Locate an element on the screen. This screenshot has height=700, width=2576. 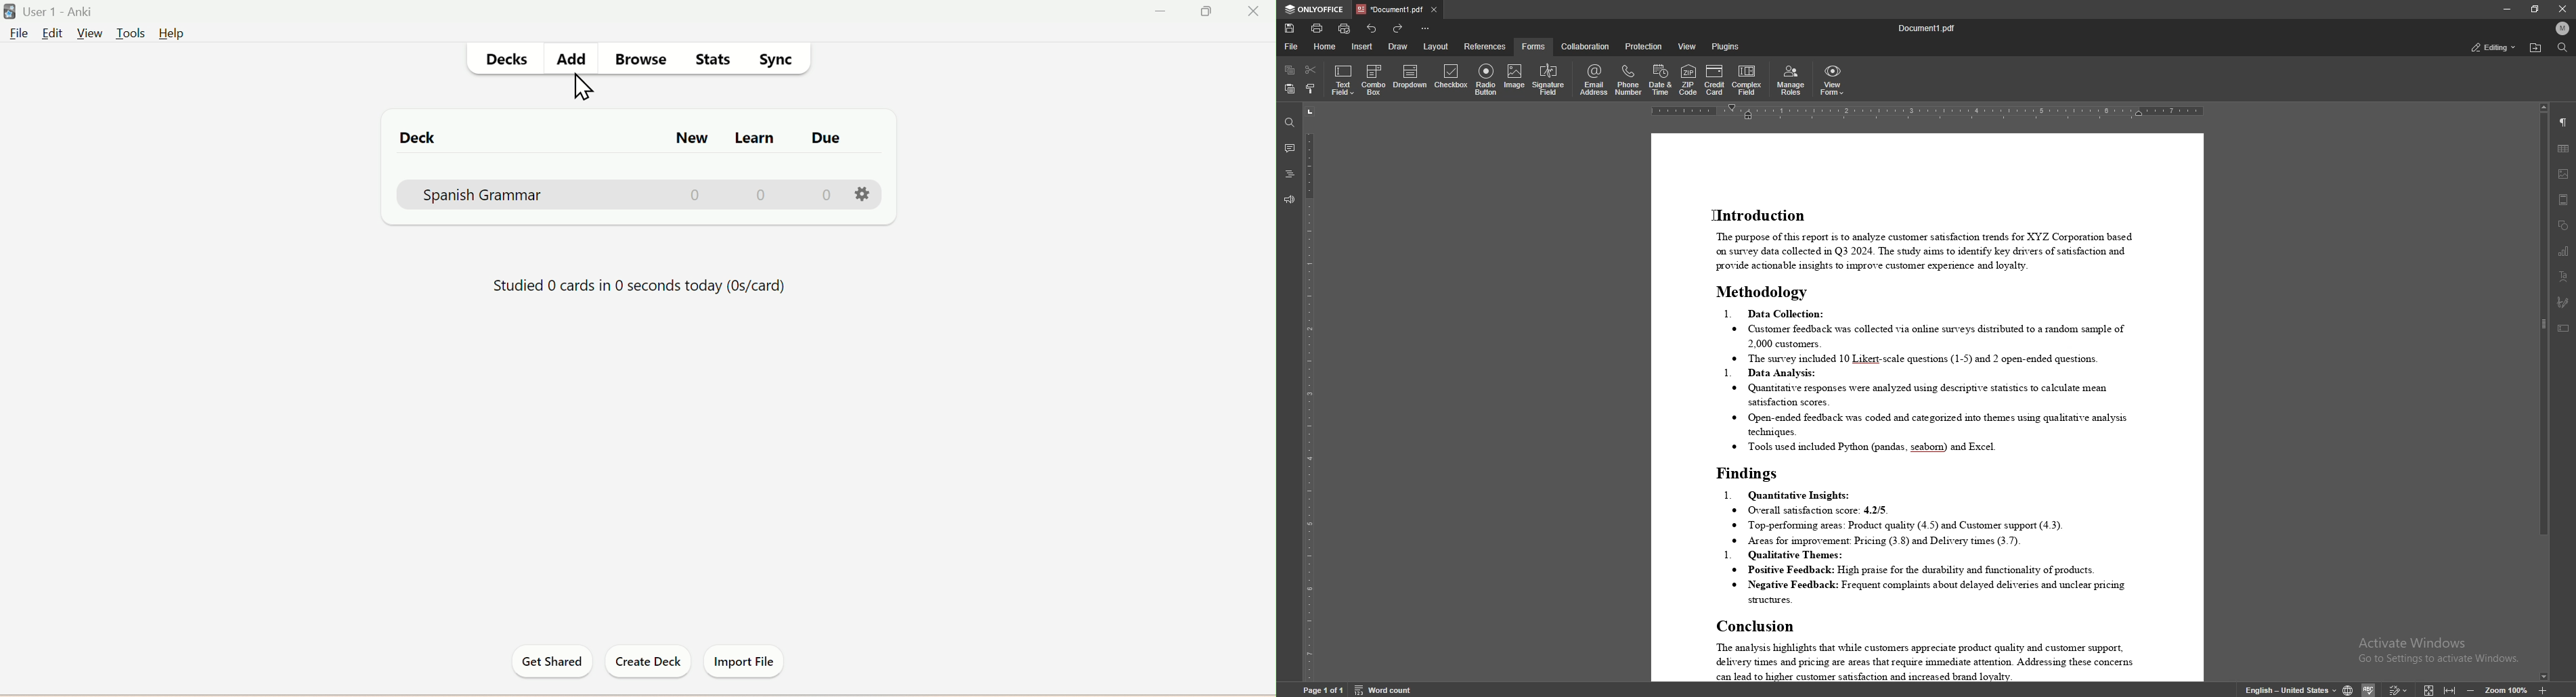
image is located at coordinates (2564, 173).